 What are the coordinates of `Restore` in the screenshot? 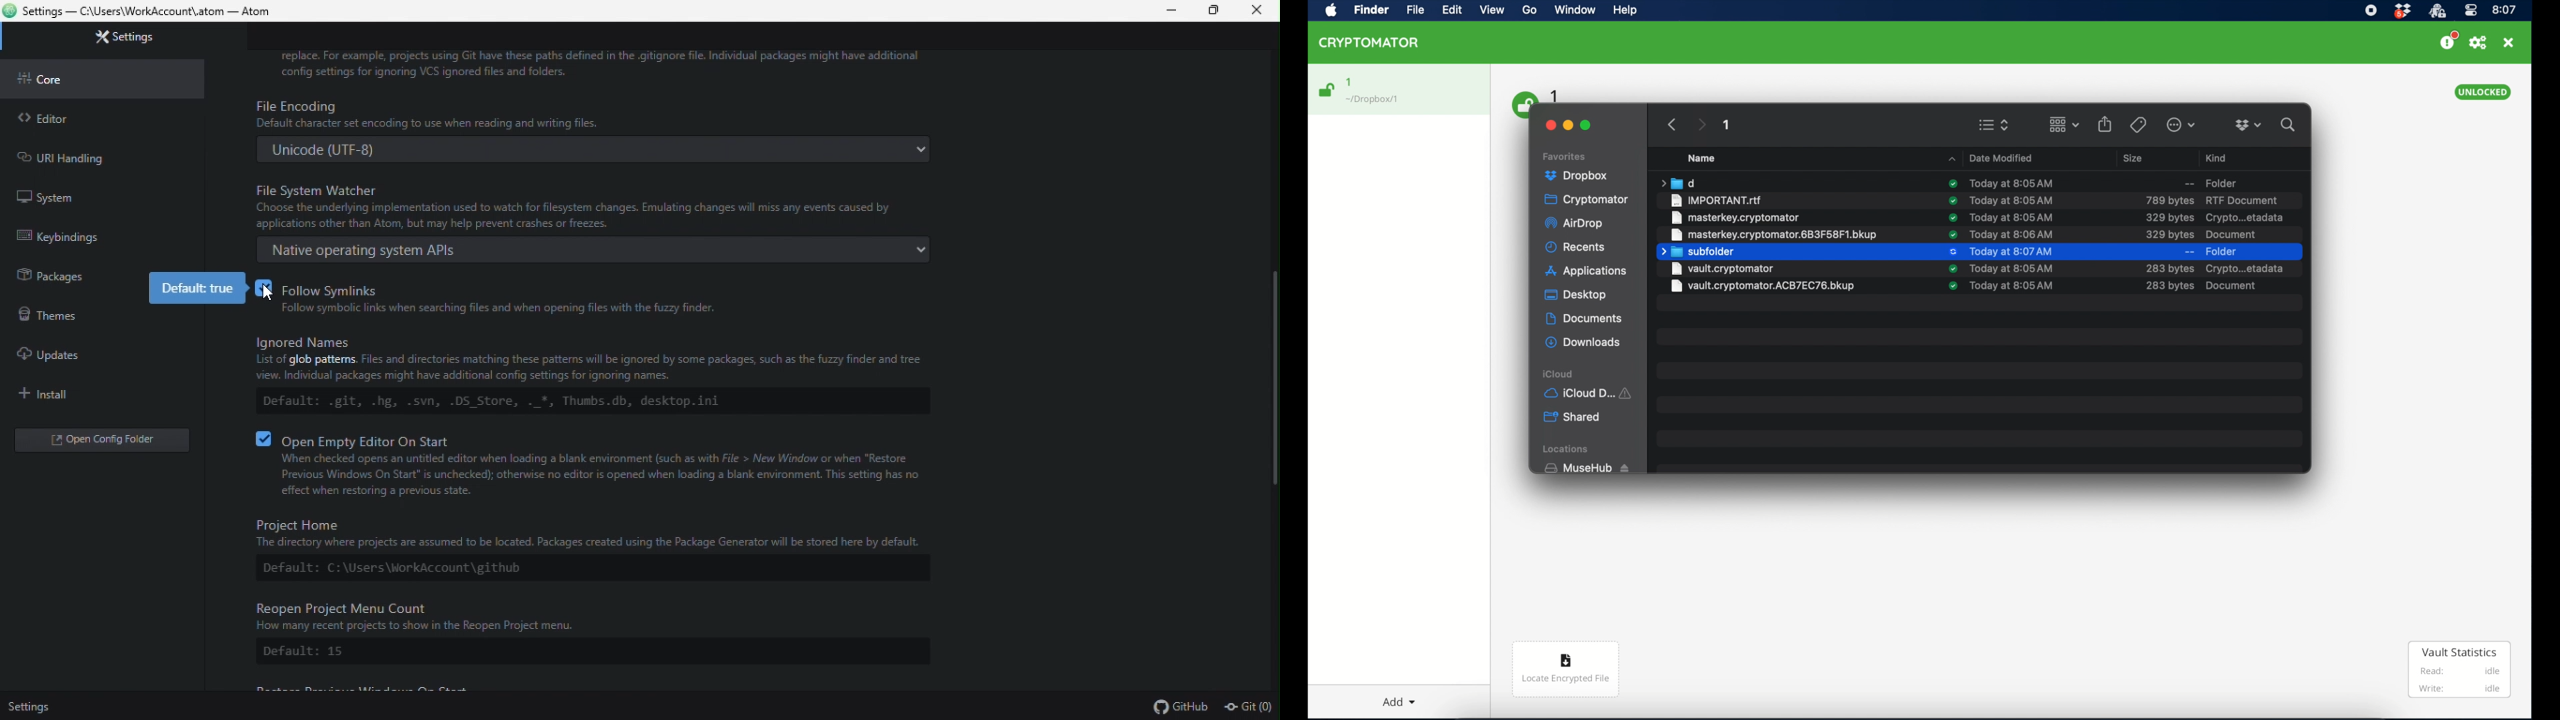 It's located at (1217, 11).